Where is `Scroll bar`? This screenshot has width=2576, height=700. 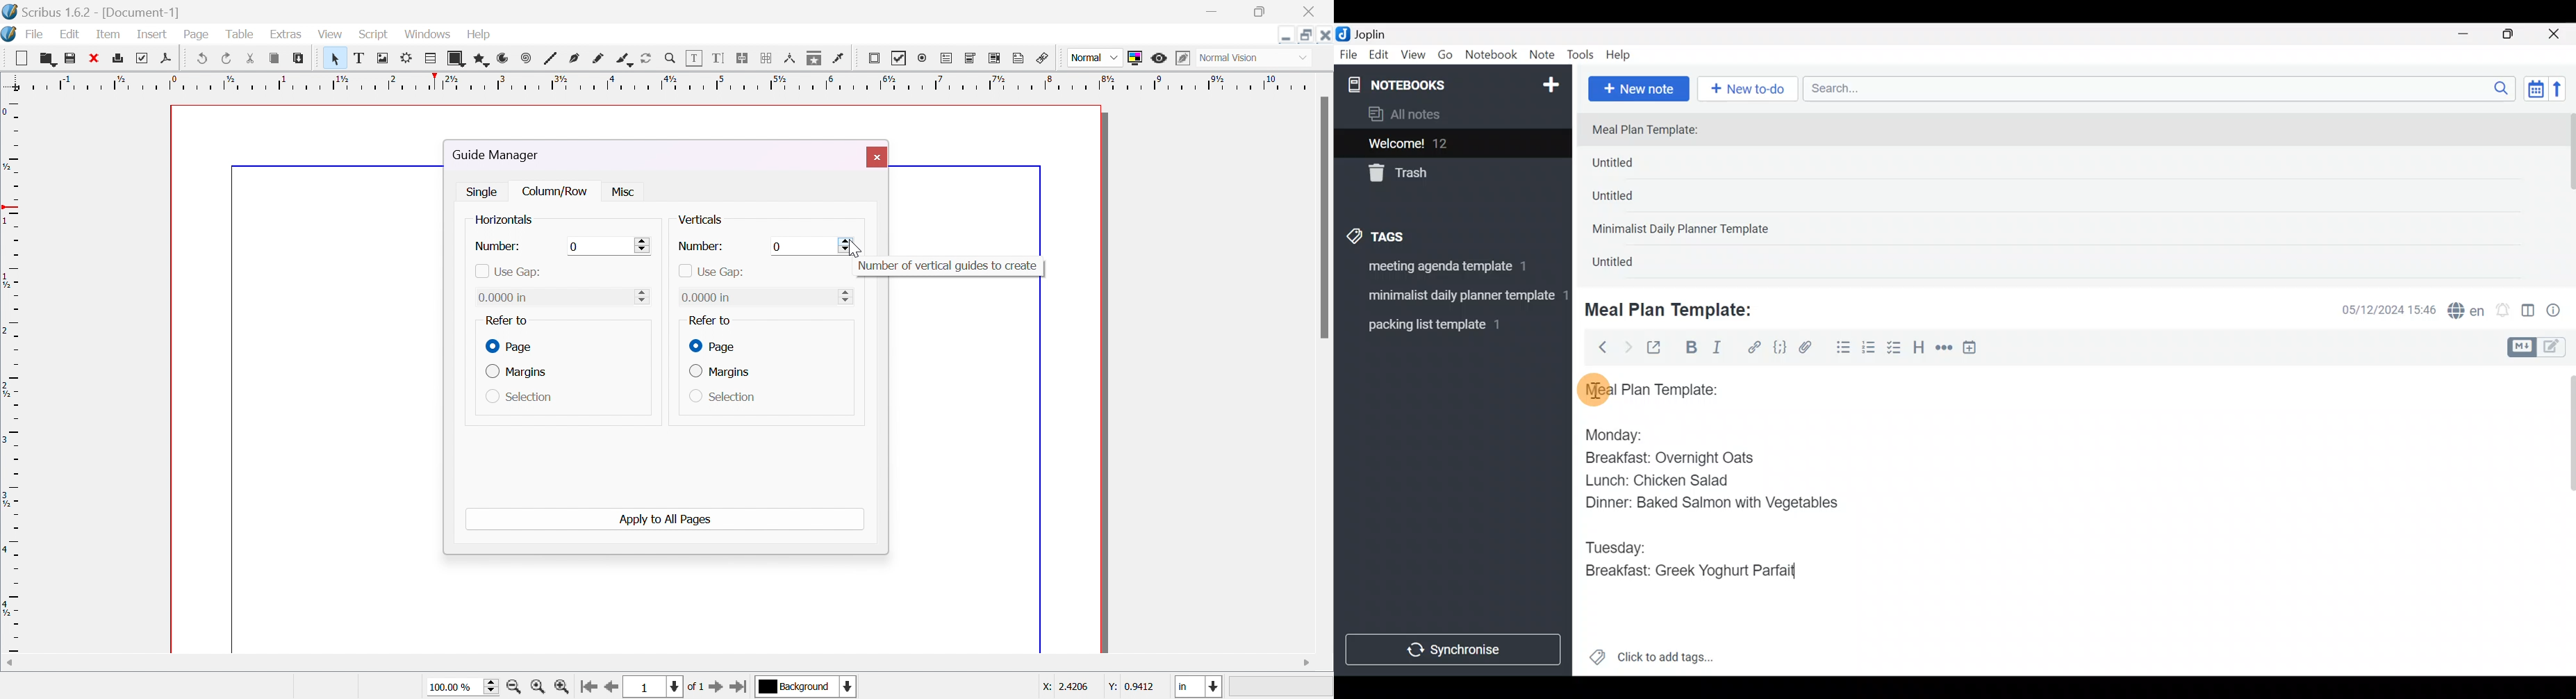
Scroll bar is located at coordinates (2563, 520).